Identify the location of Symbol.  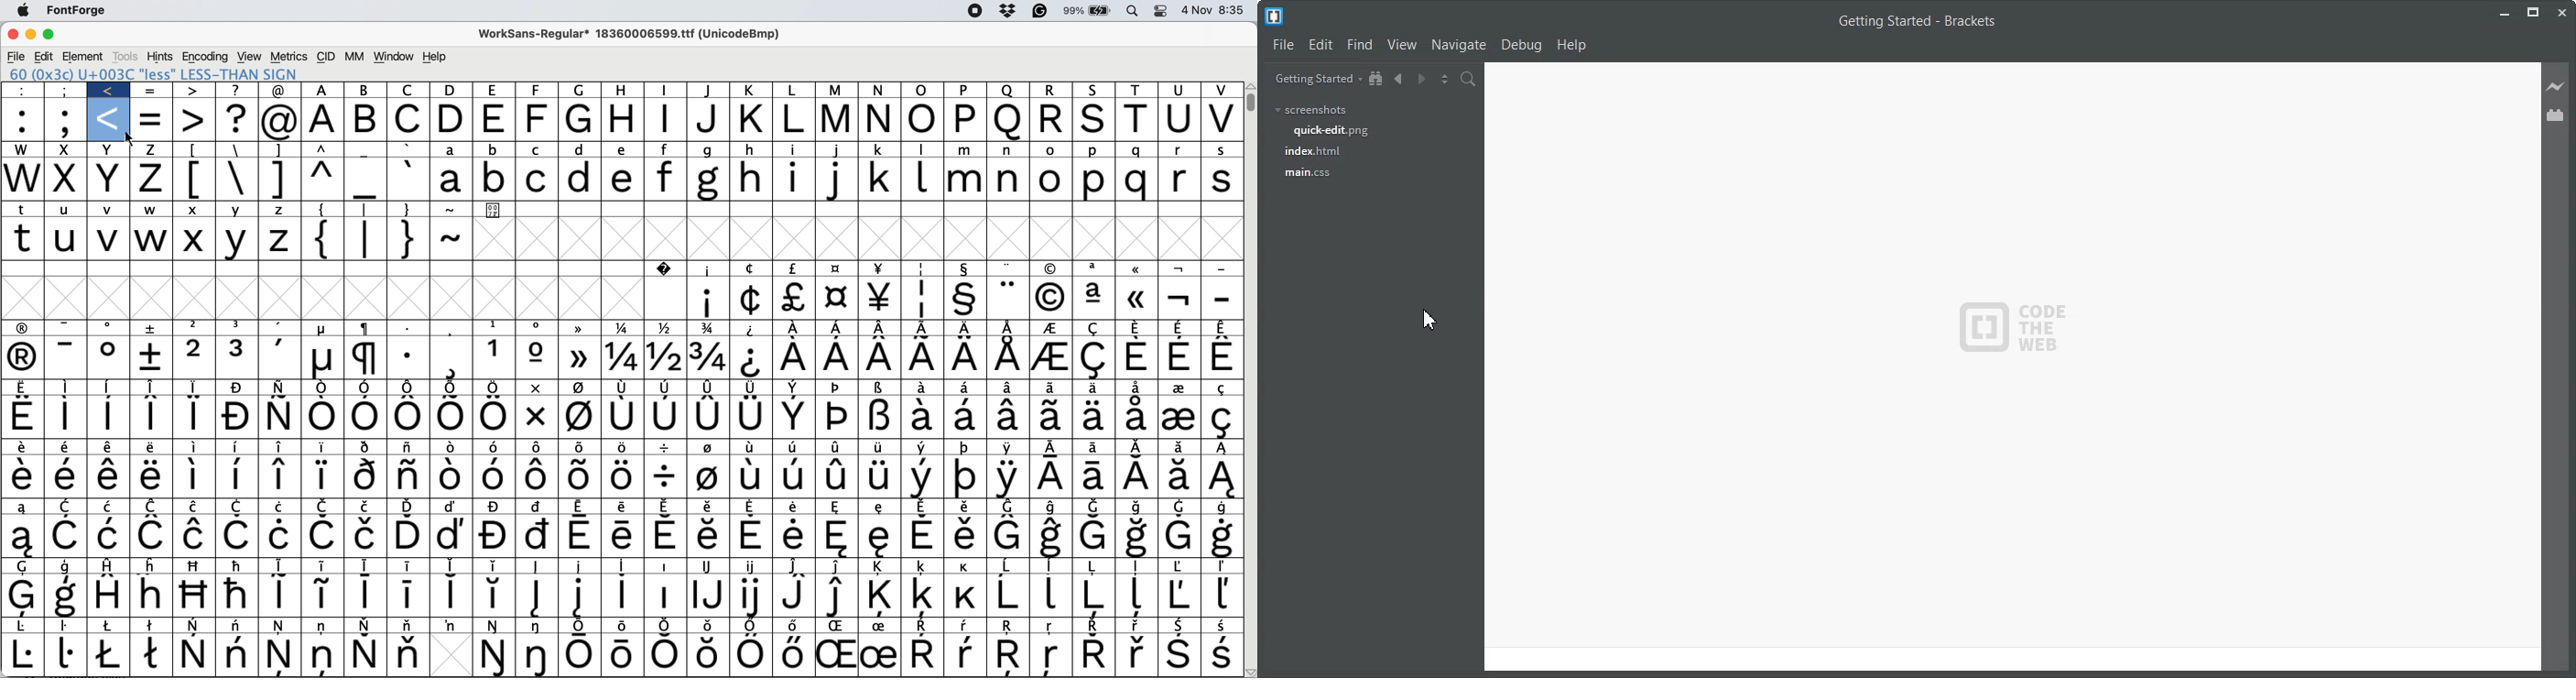
(1051, 626).